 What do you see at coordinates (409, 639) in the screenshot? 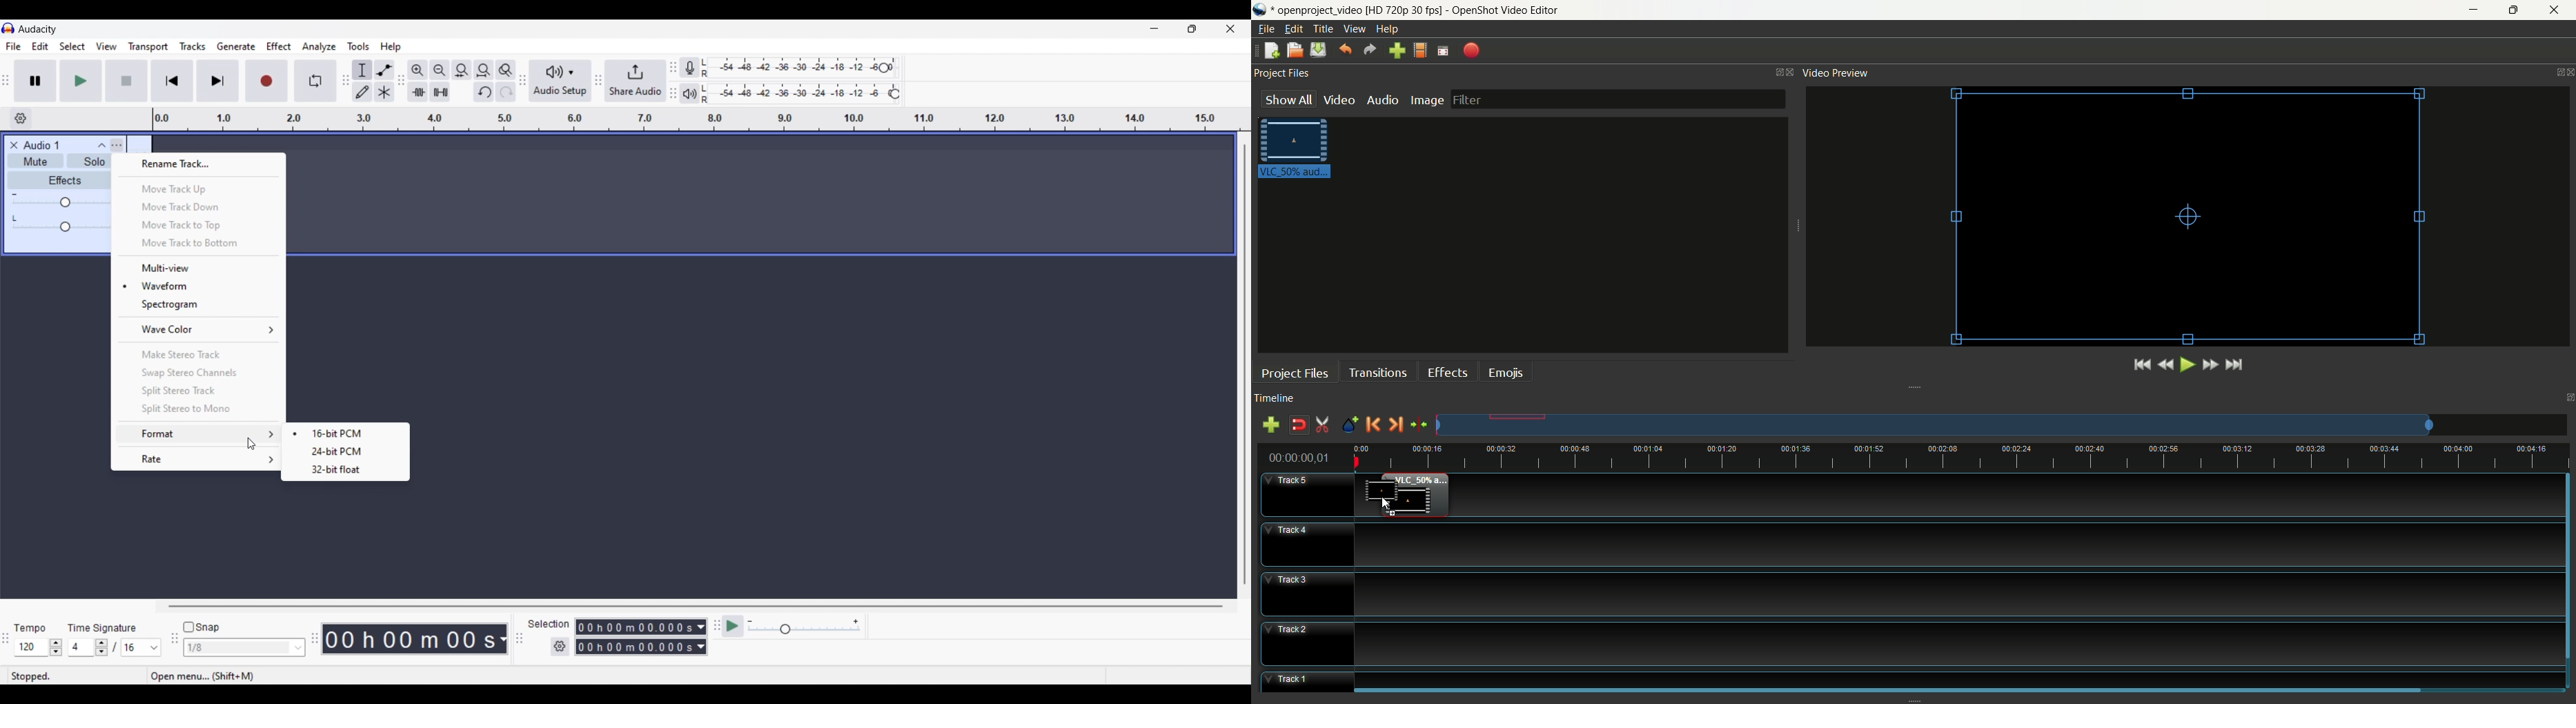
I see `Shows recorded duration` at bounding box center [409, 639].